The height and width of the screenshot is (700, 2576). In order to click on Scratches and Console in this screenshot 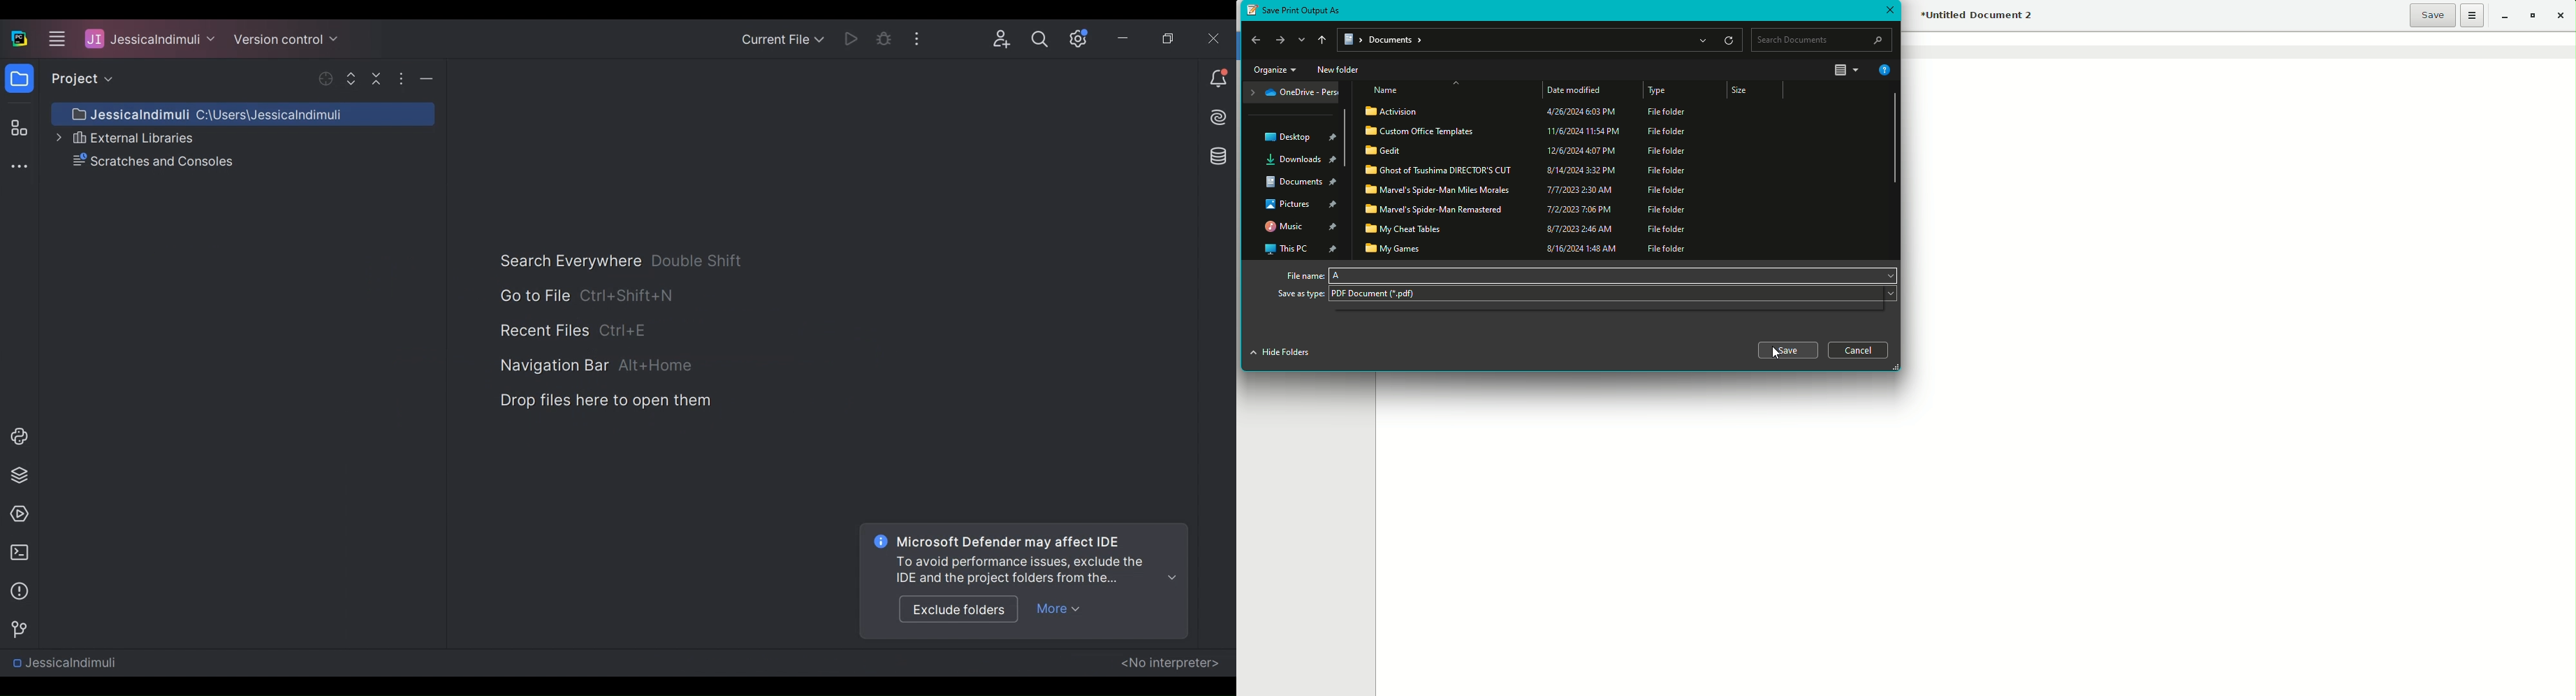, I will do `click(140, 164)`.